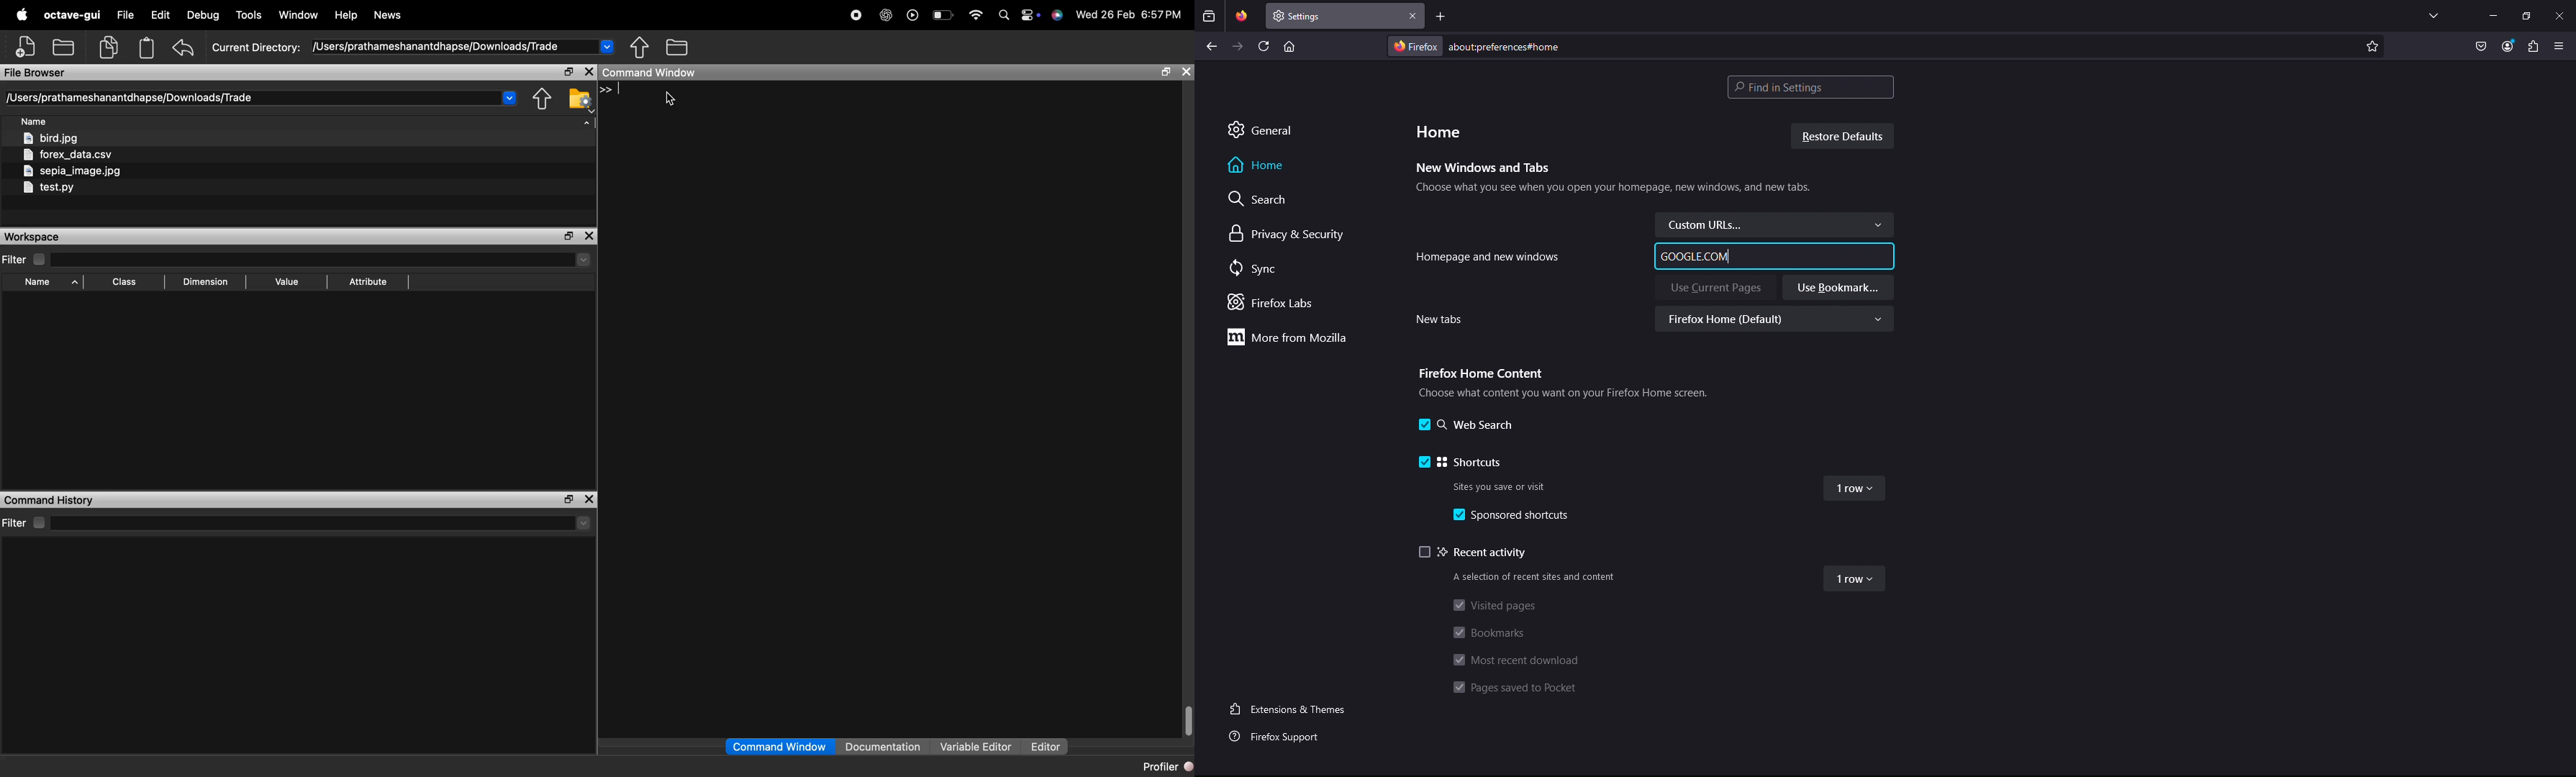 This screenshot has width=2576, height=784. What do you see at coordinates (1728, 256) in the screenshot?
I see `Typing cursor` at bounding box center [1728, 256].